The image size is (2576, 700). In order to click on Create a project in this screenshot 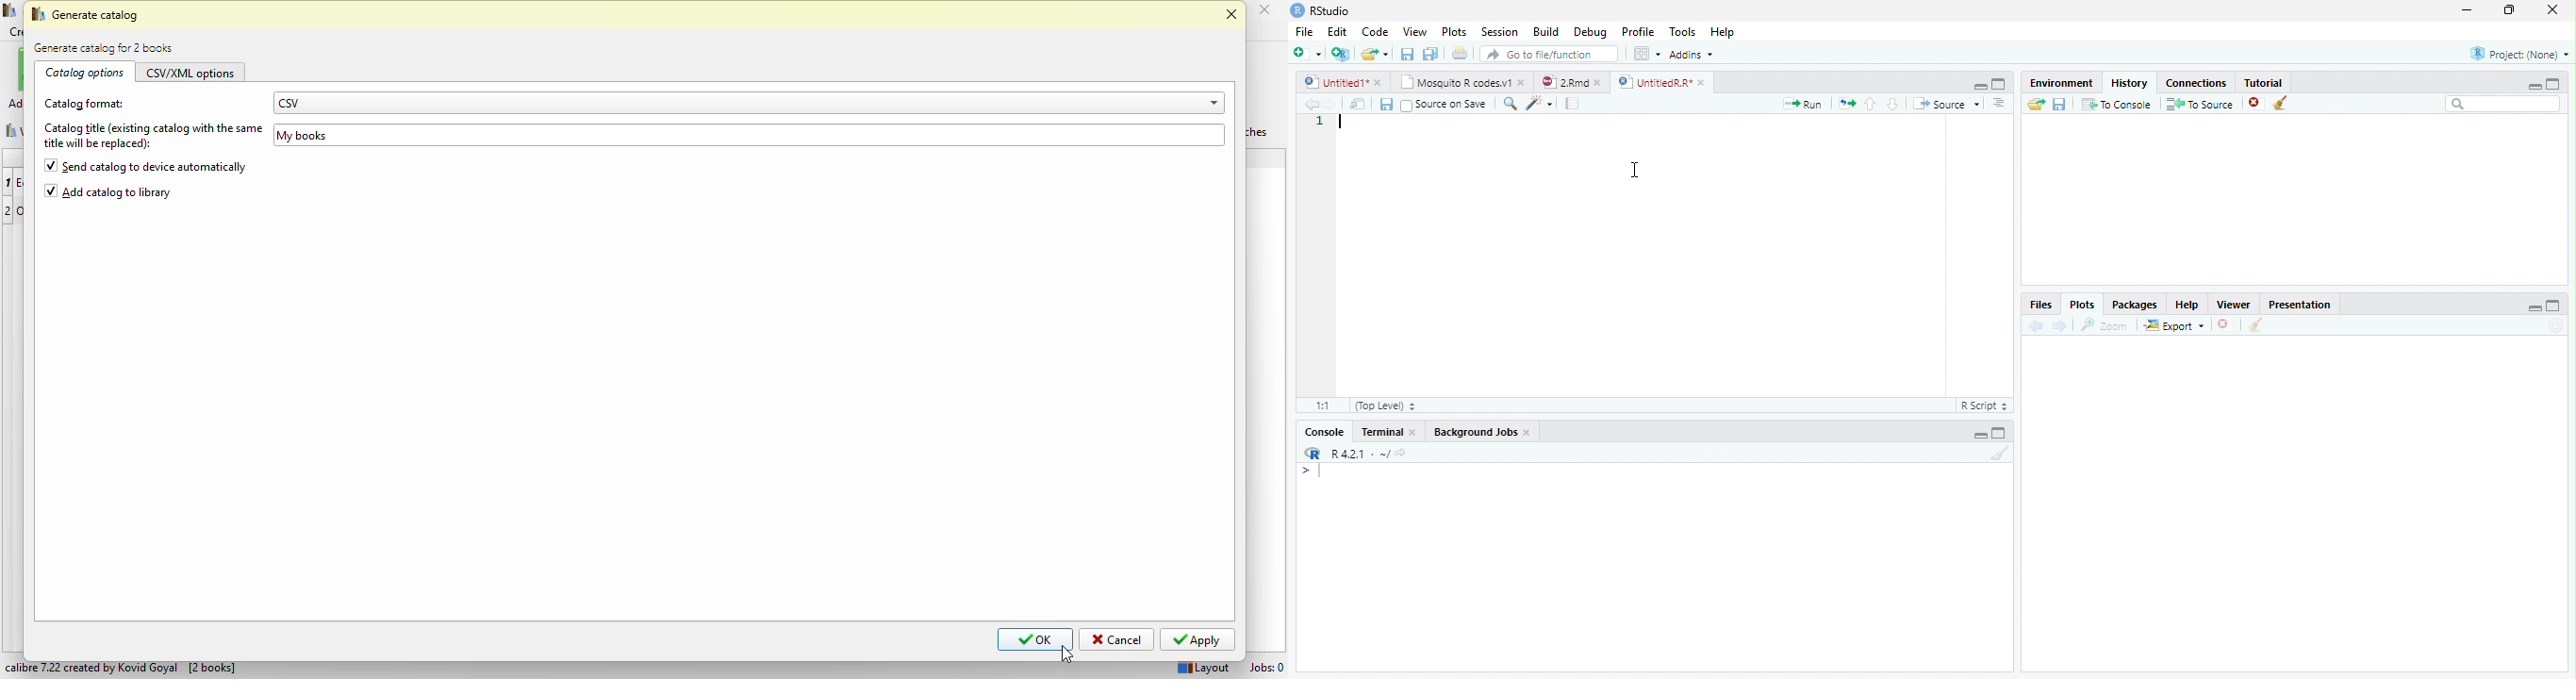, I will do `click(1340, 54)`.